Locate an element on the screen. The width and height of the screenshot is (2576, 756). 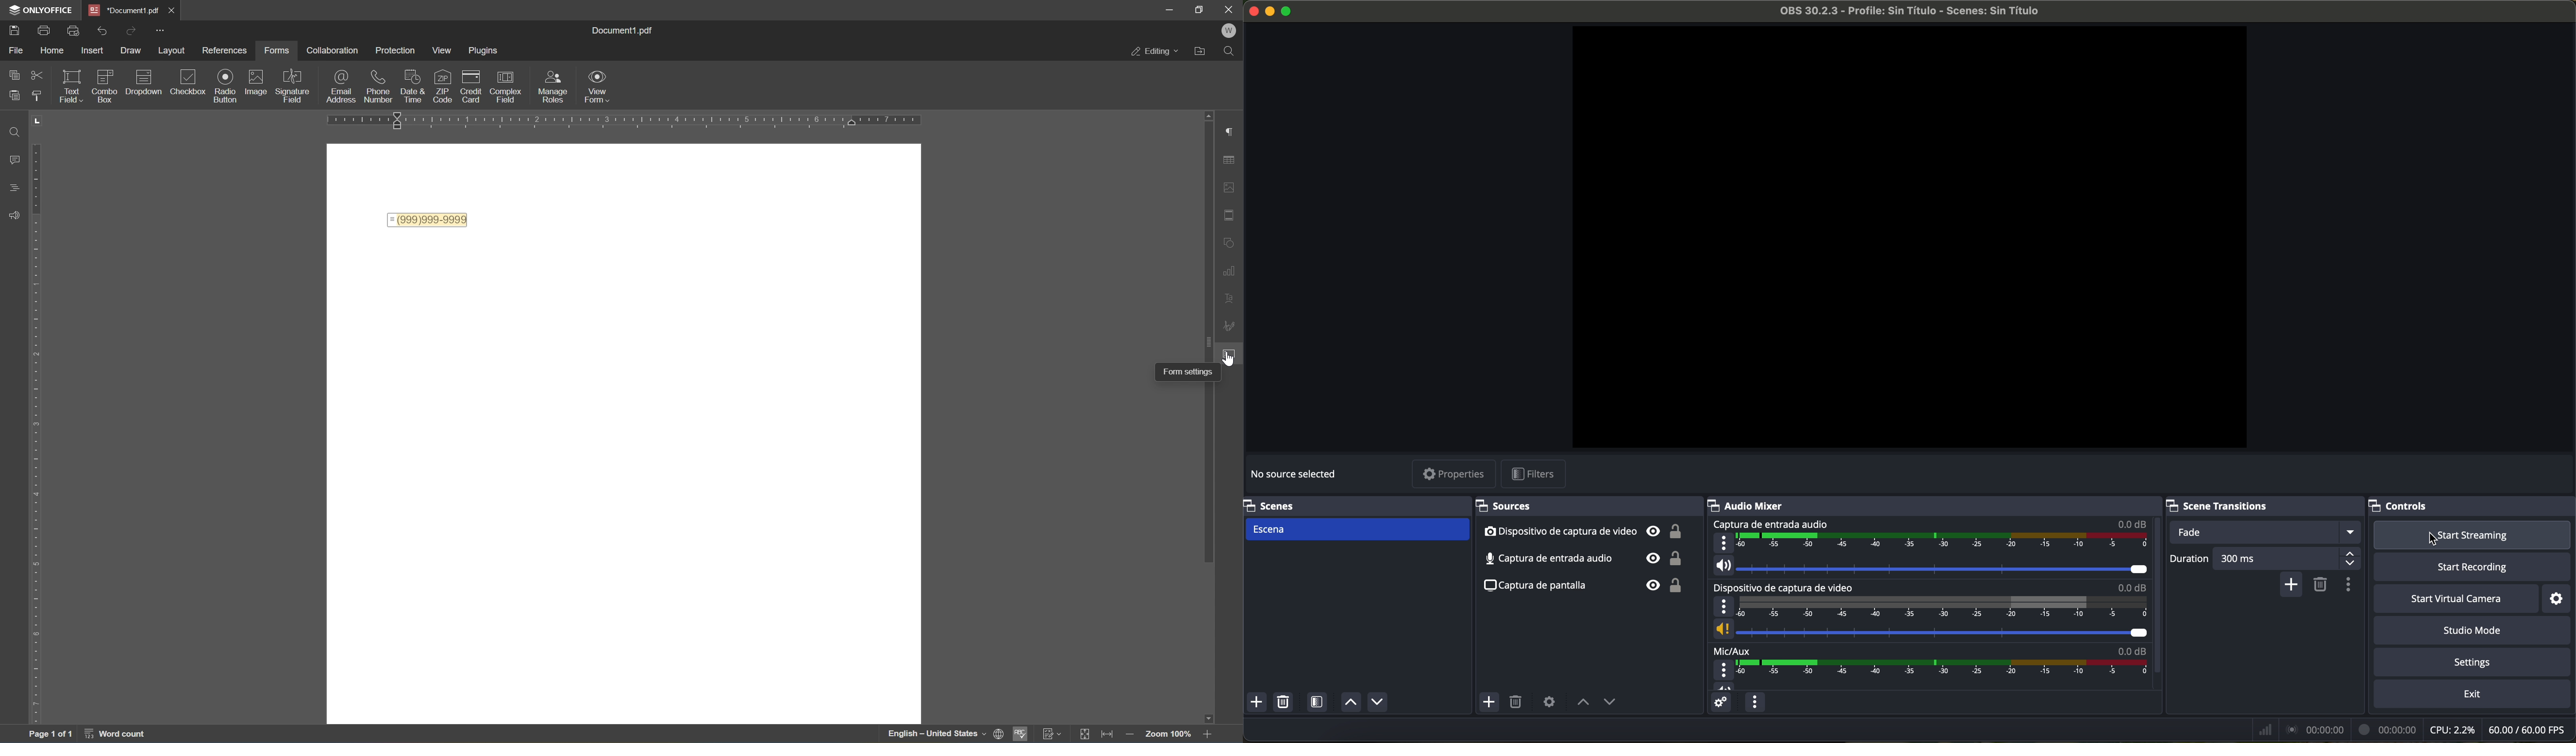
settings is located at coordinates (2558, 599).